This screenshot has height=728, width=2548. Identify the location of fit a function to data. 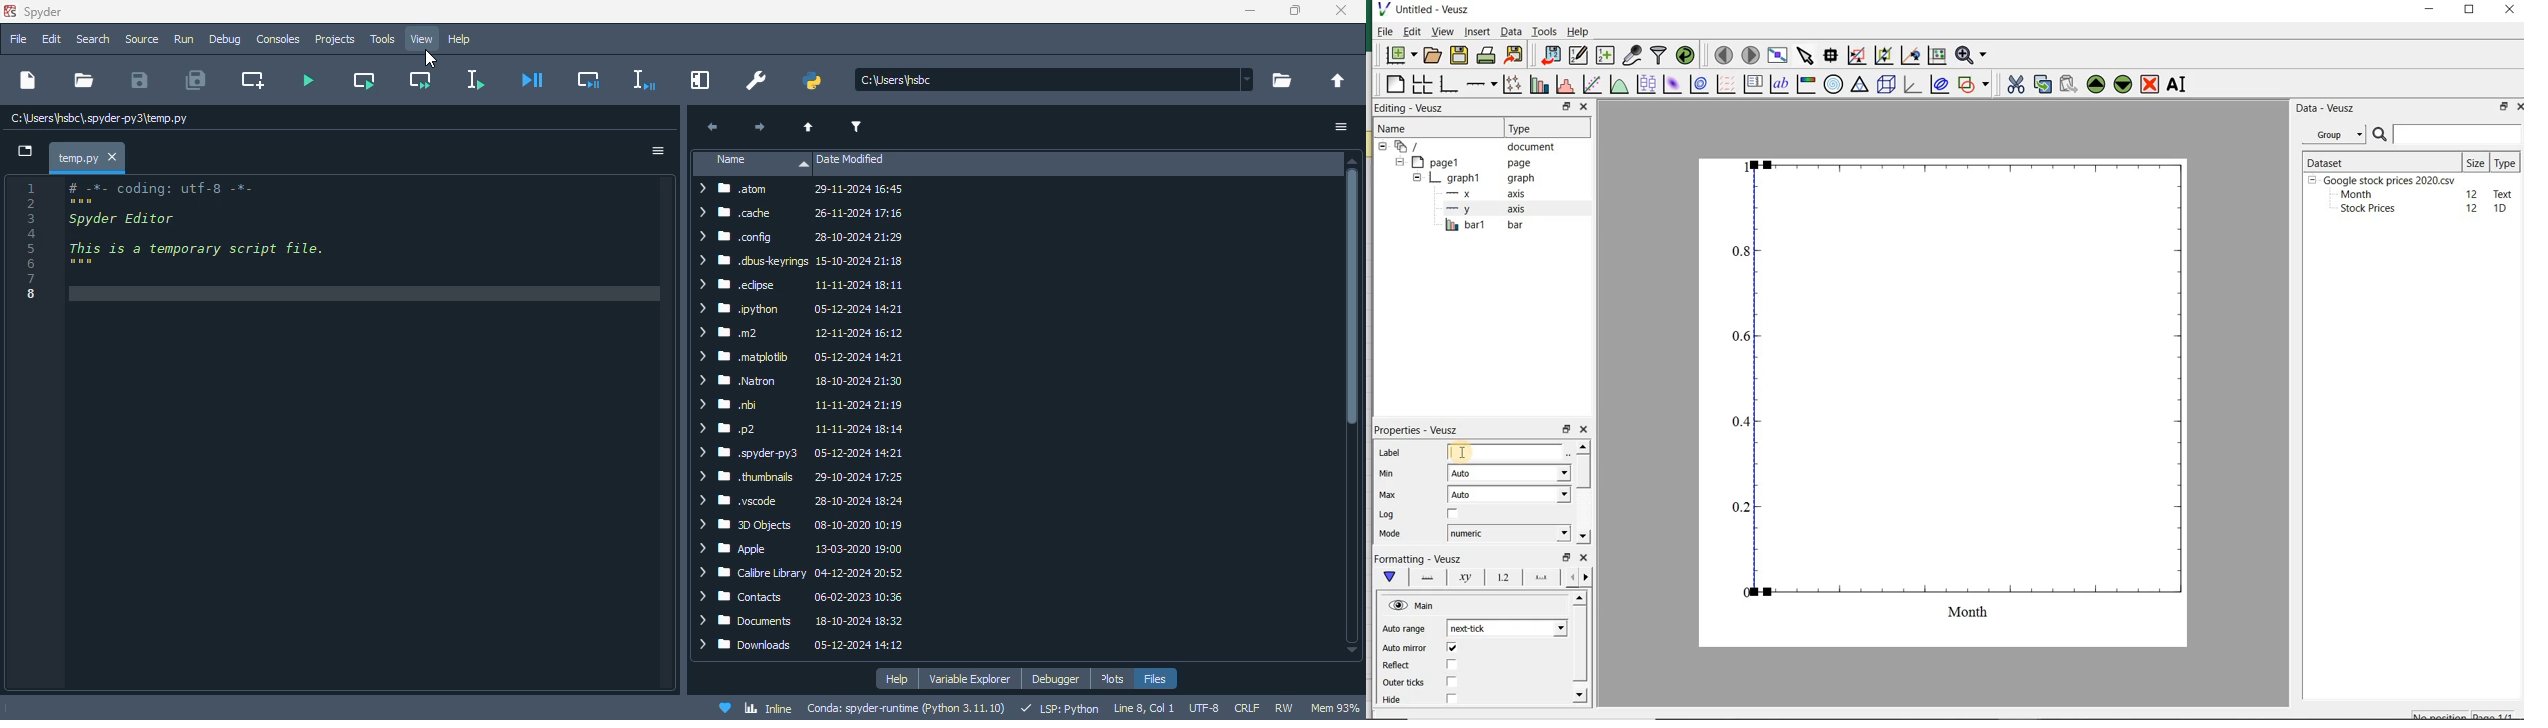
(1591, 85).